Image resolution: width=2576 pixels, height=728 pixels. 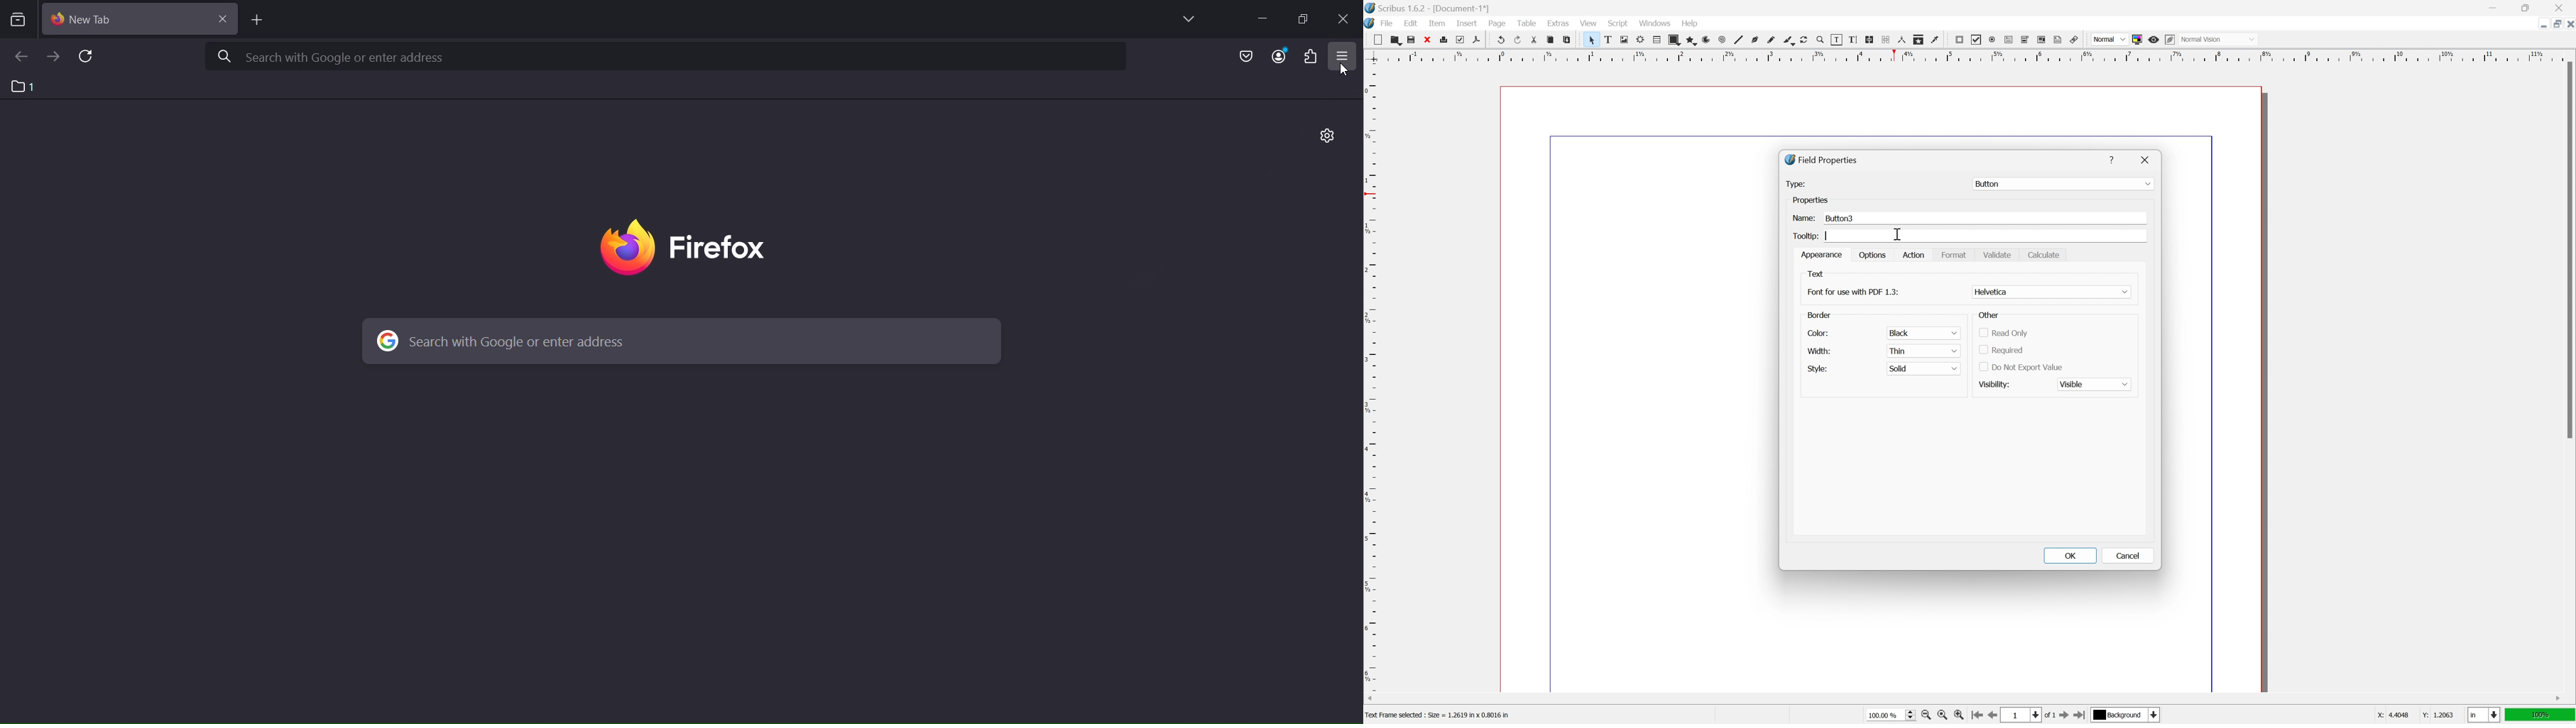 I want to click on personalize new tab, so click(x=1327, y=136).